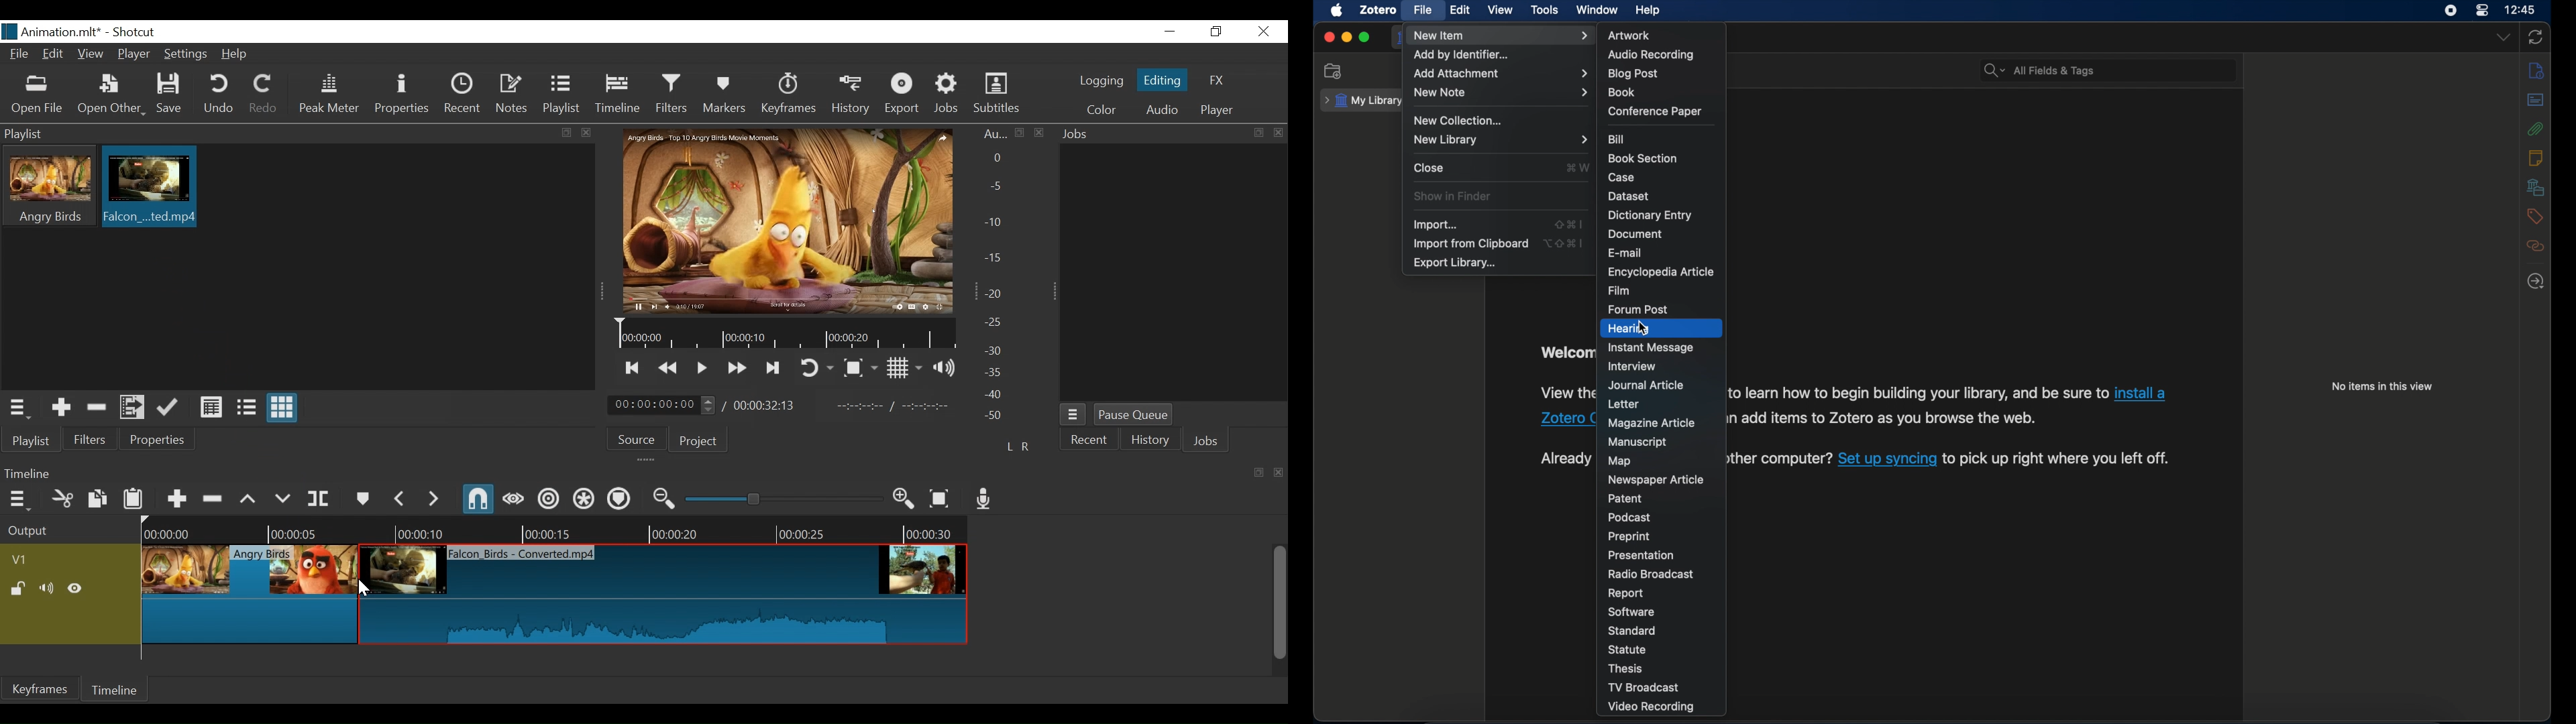 The image size is (2576, 728). Describe the element at coordinates (1650, 215) in the screenshot. I see `dictionary entry` at that location.